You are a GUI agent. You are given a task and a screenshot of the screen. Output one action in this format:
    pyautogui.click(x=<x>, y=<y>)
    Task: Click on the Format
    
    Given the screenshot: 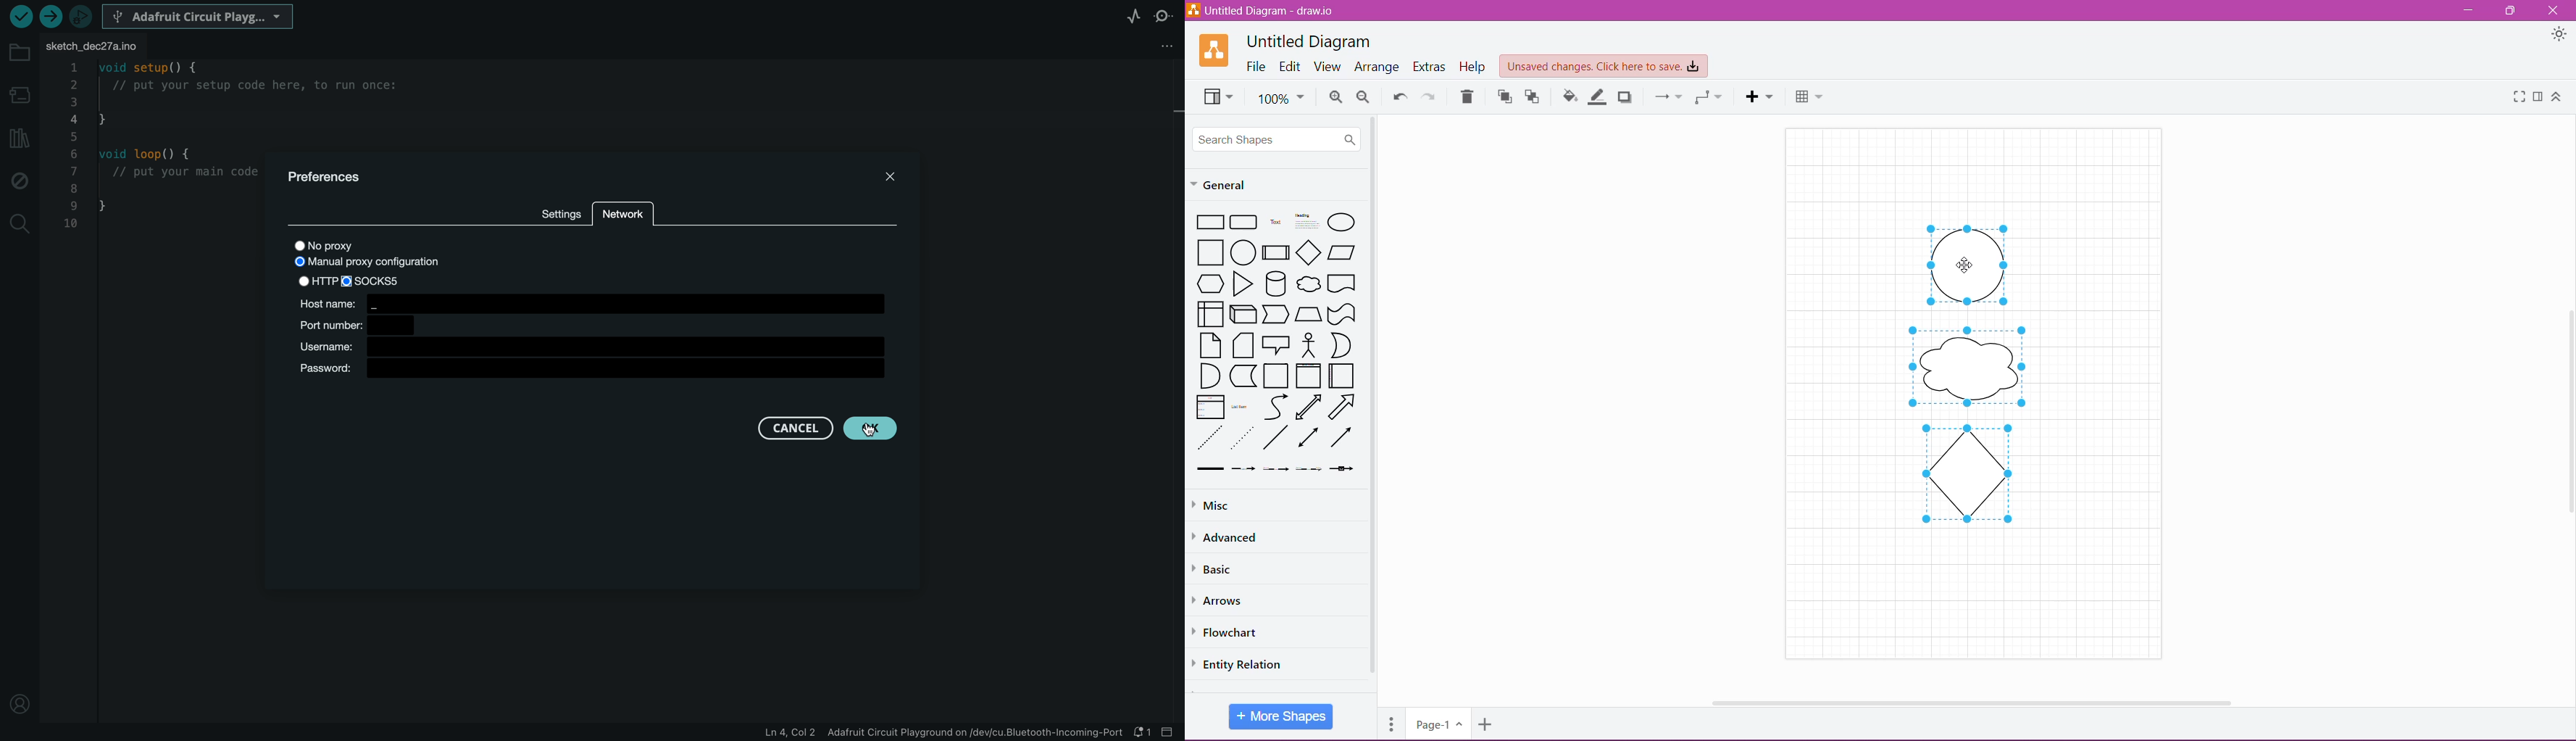 What is the action you would take?
    pyautogui.click(x=2538, y=96)
    